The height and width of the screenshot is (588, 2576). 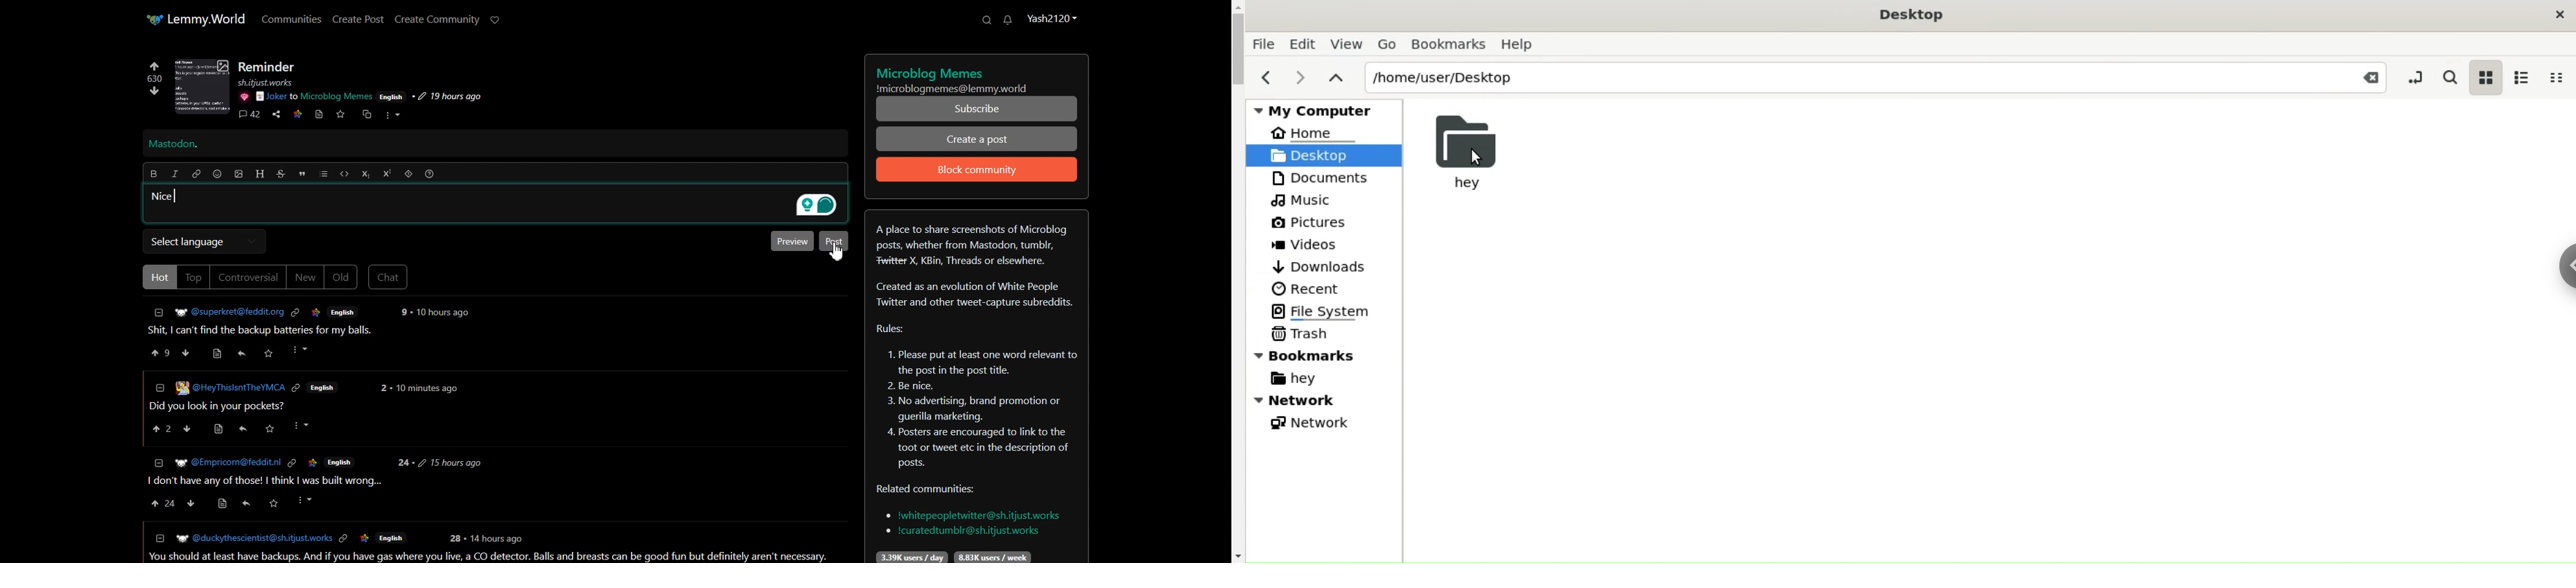 What do you see at coordinates (216, 429) in the screenshot?
I see `` at bounding box center [216, 429].